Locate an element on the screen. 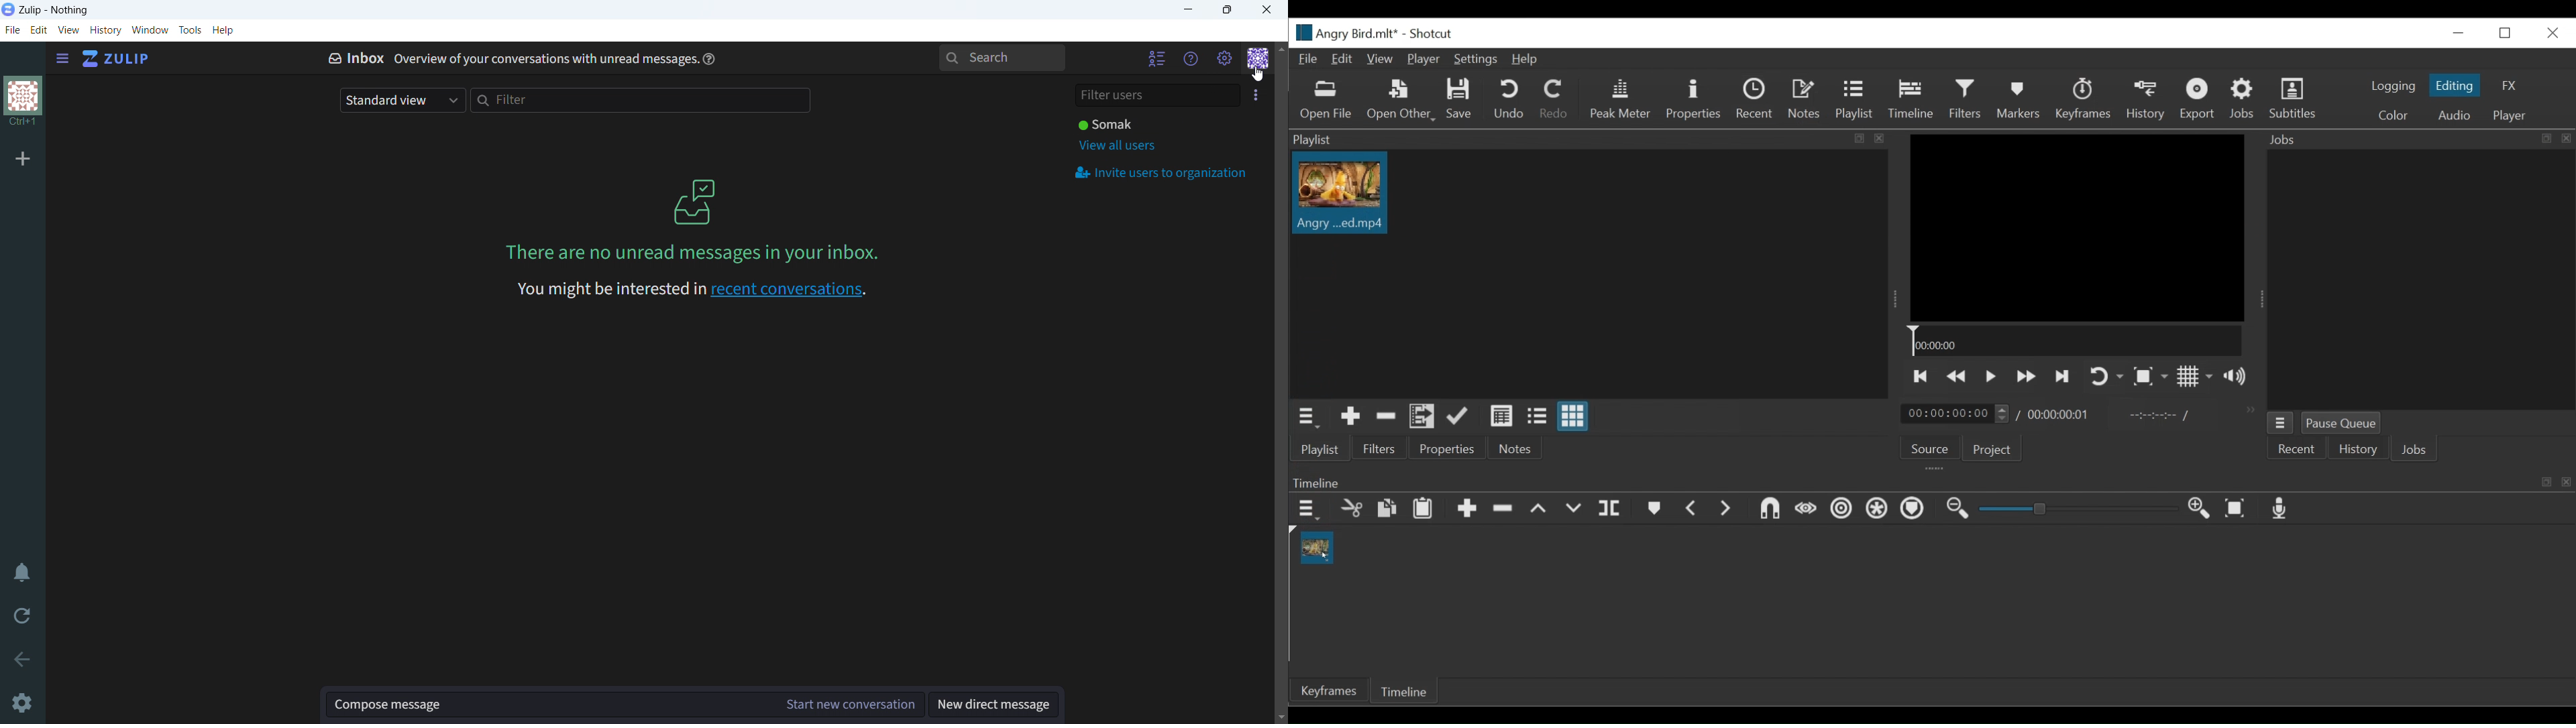  Overwrite is located at coordinates (1575, 508).